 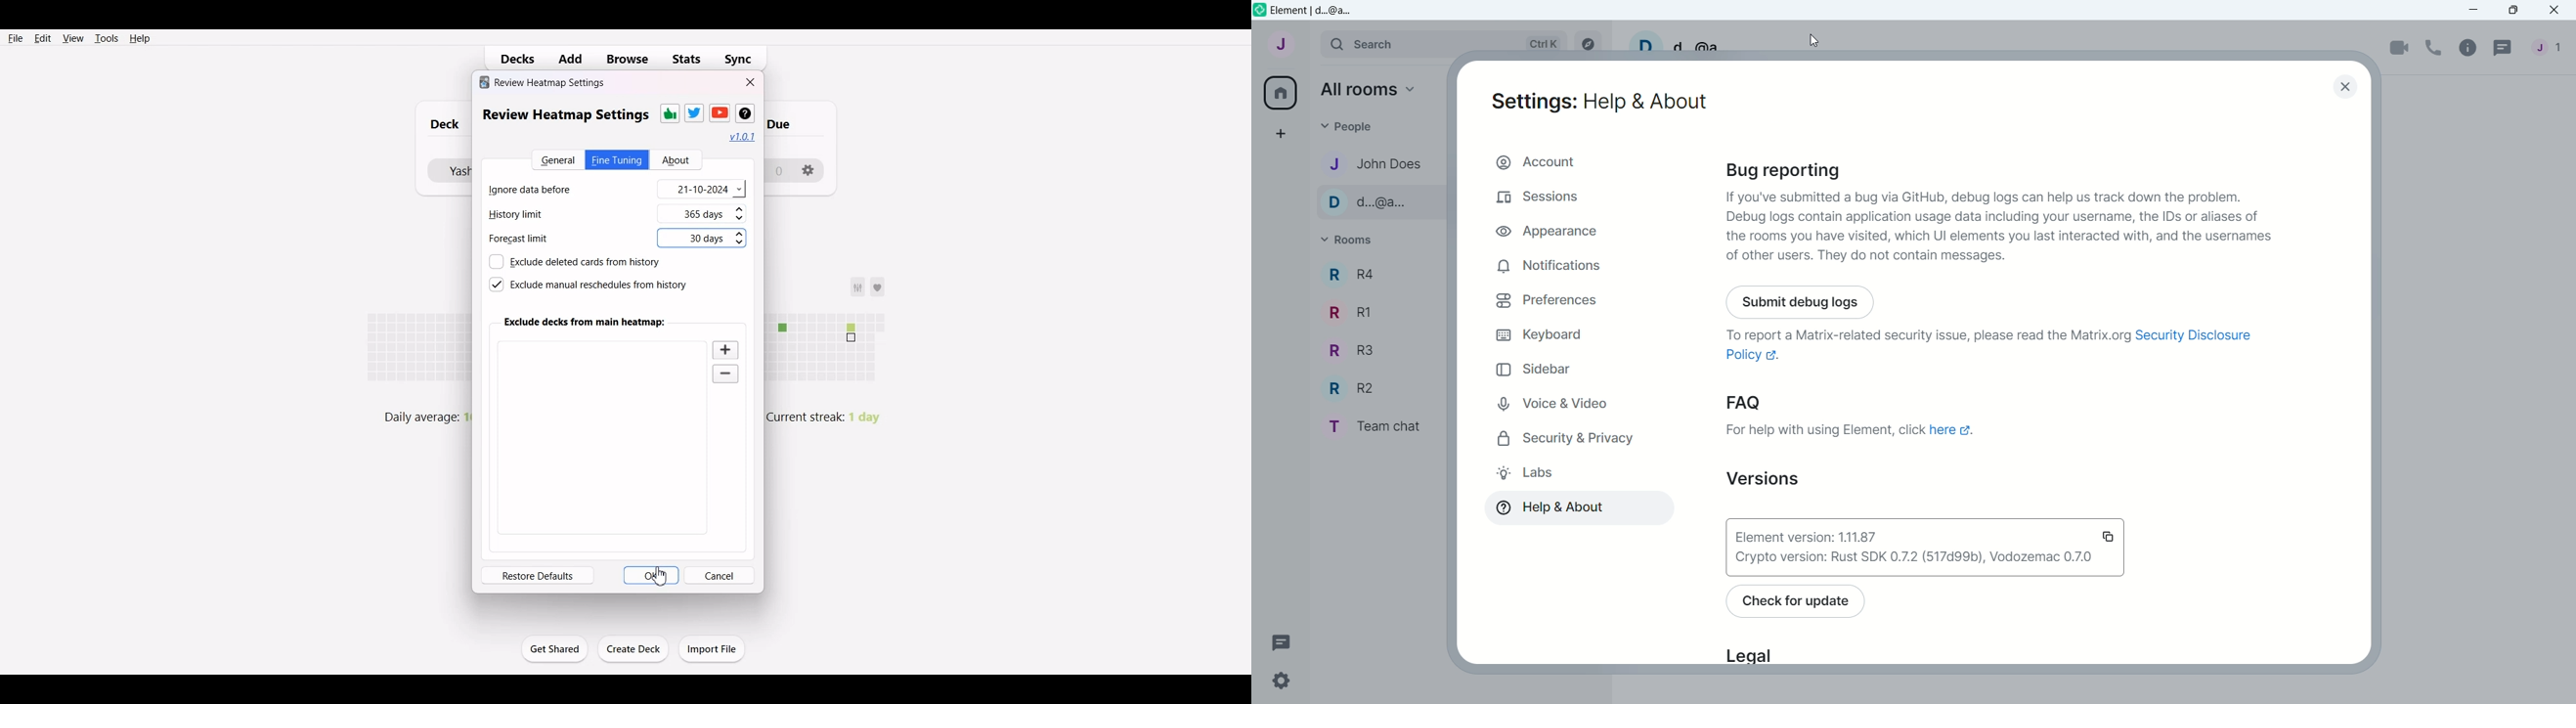 What do you see at coordinates (717, 214) in the screenshot?
I see `365 days` at bounding box center [717, 214].